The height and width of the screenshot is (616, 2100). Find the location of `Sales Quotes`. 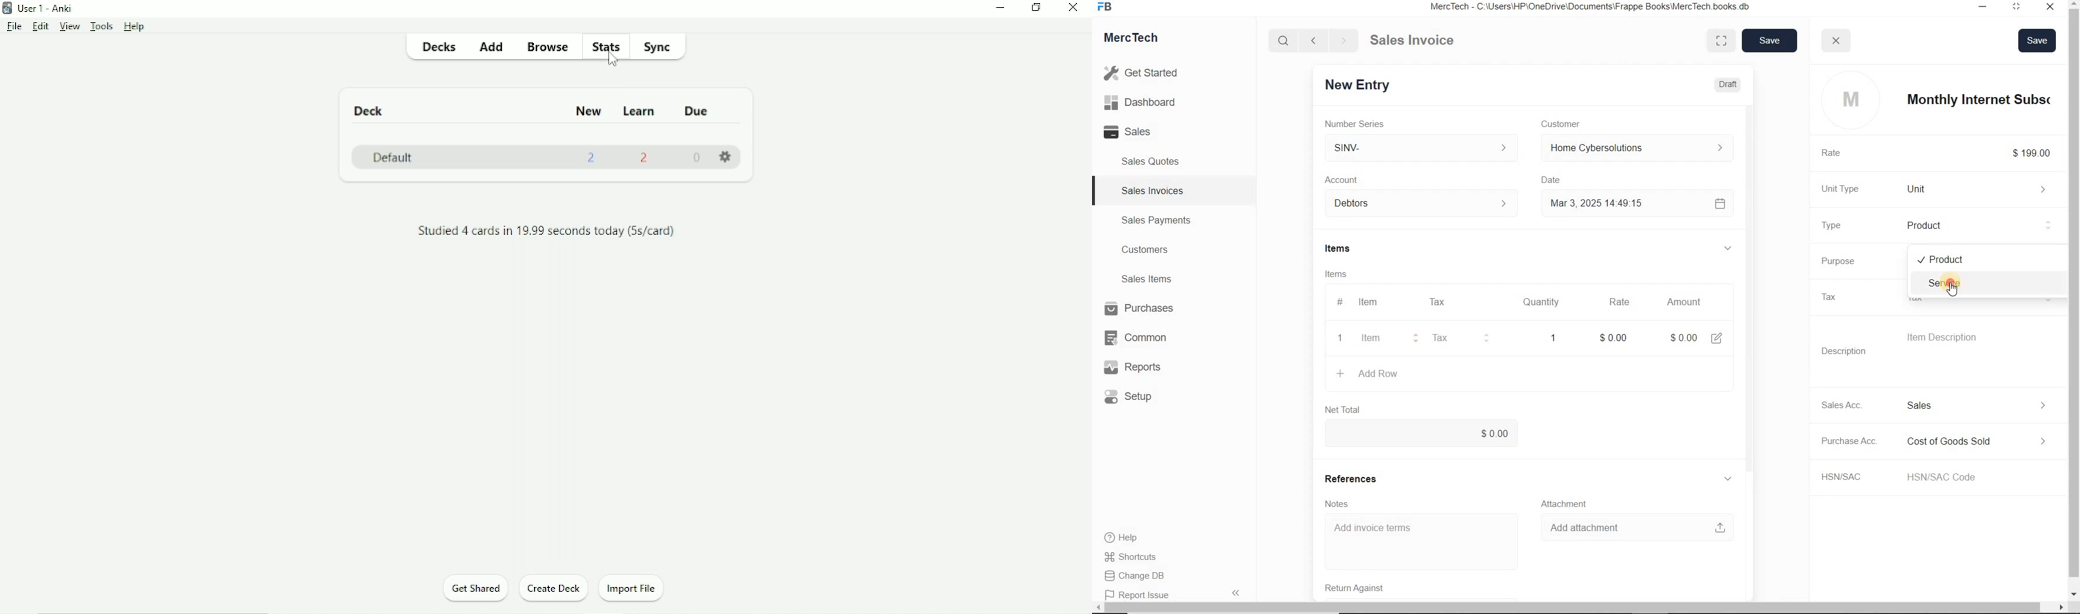

Sales Quotes is located at coordinates (1153, 161).